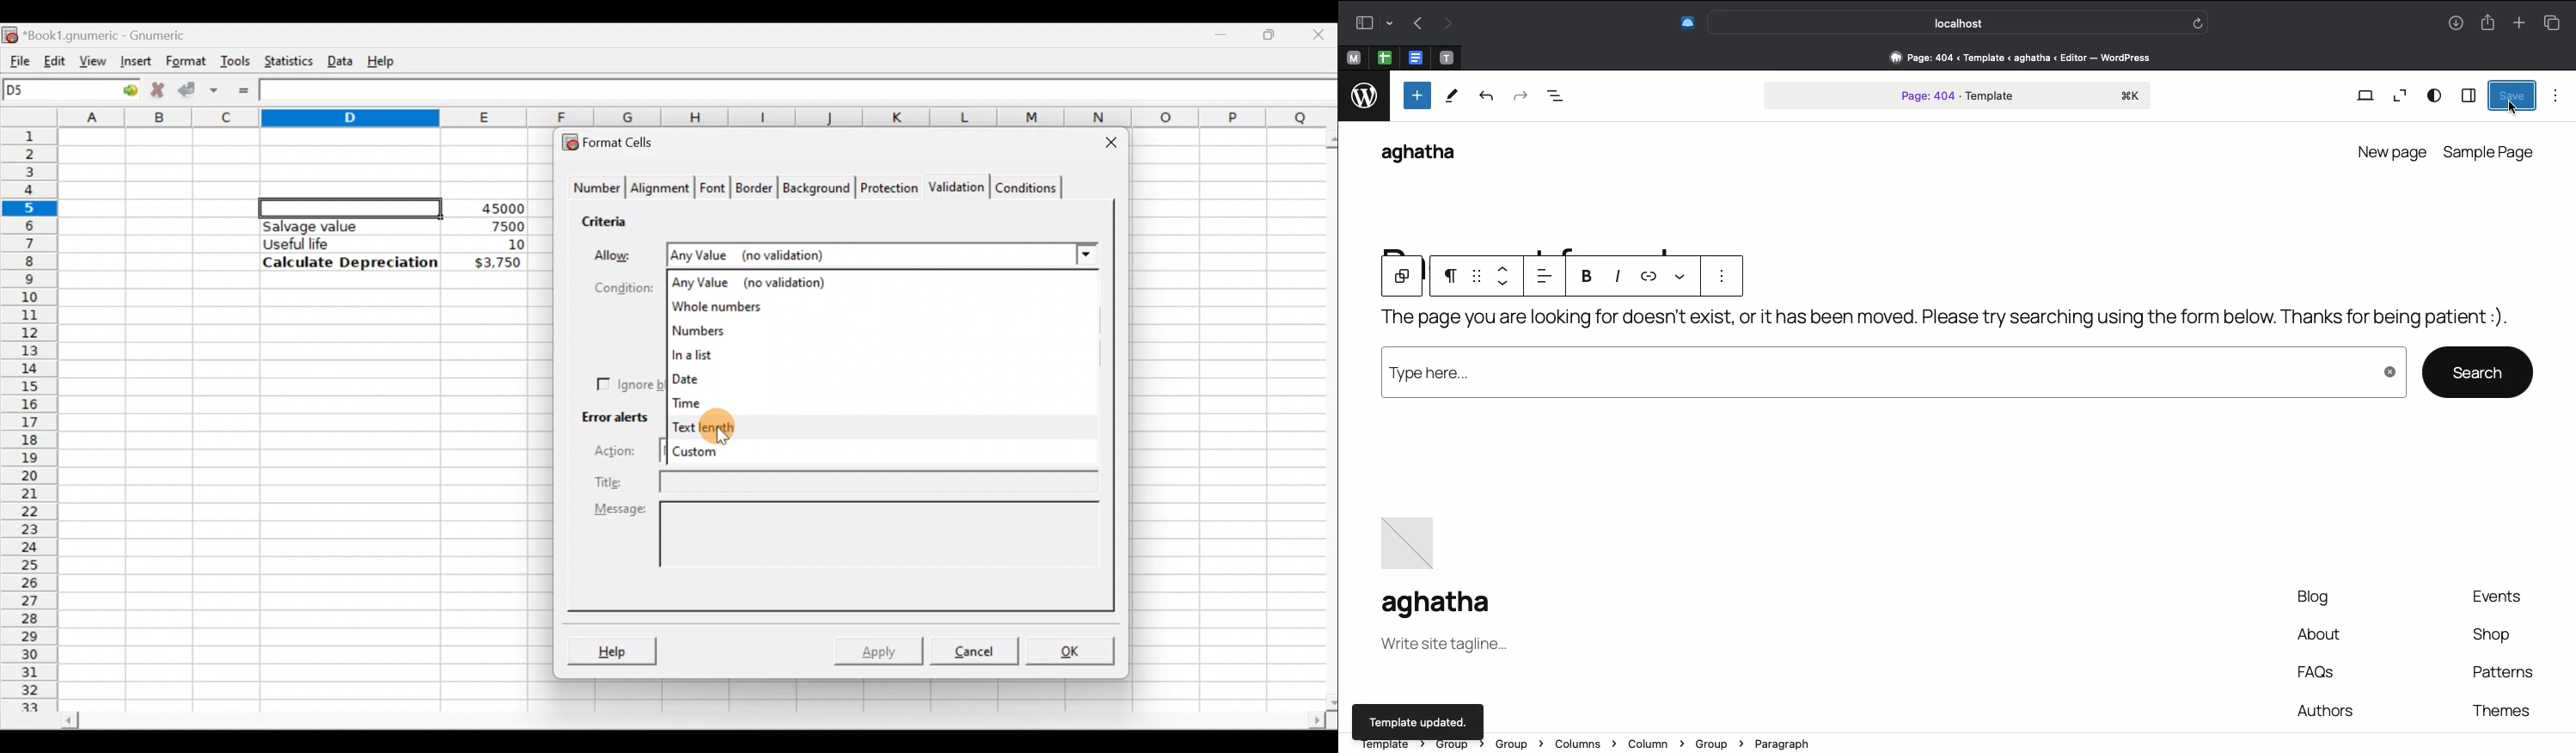  What do you see at coordinates (2501, 672) in the screenshot?
I see `Patterns` at bounding box center [2501, 672].